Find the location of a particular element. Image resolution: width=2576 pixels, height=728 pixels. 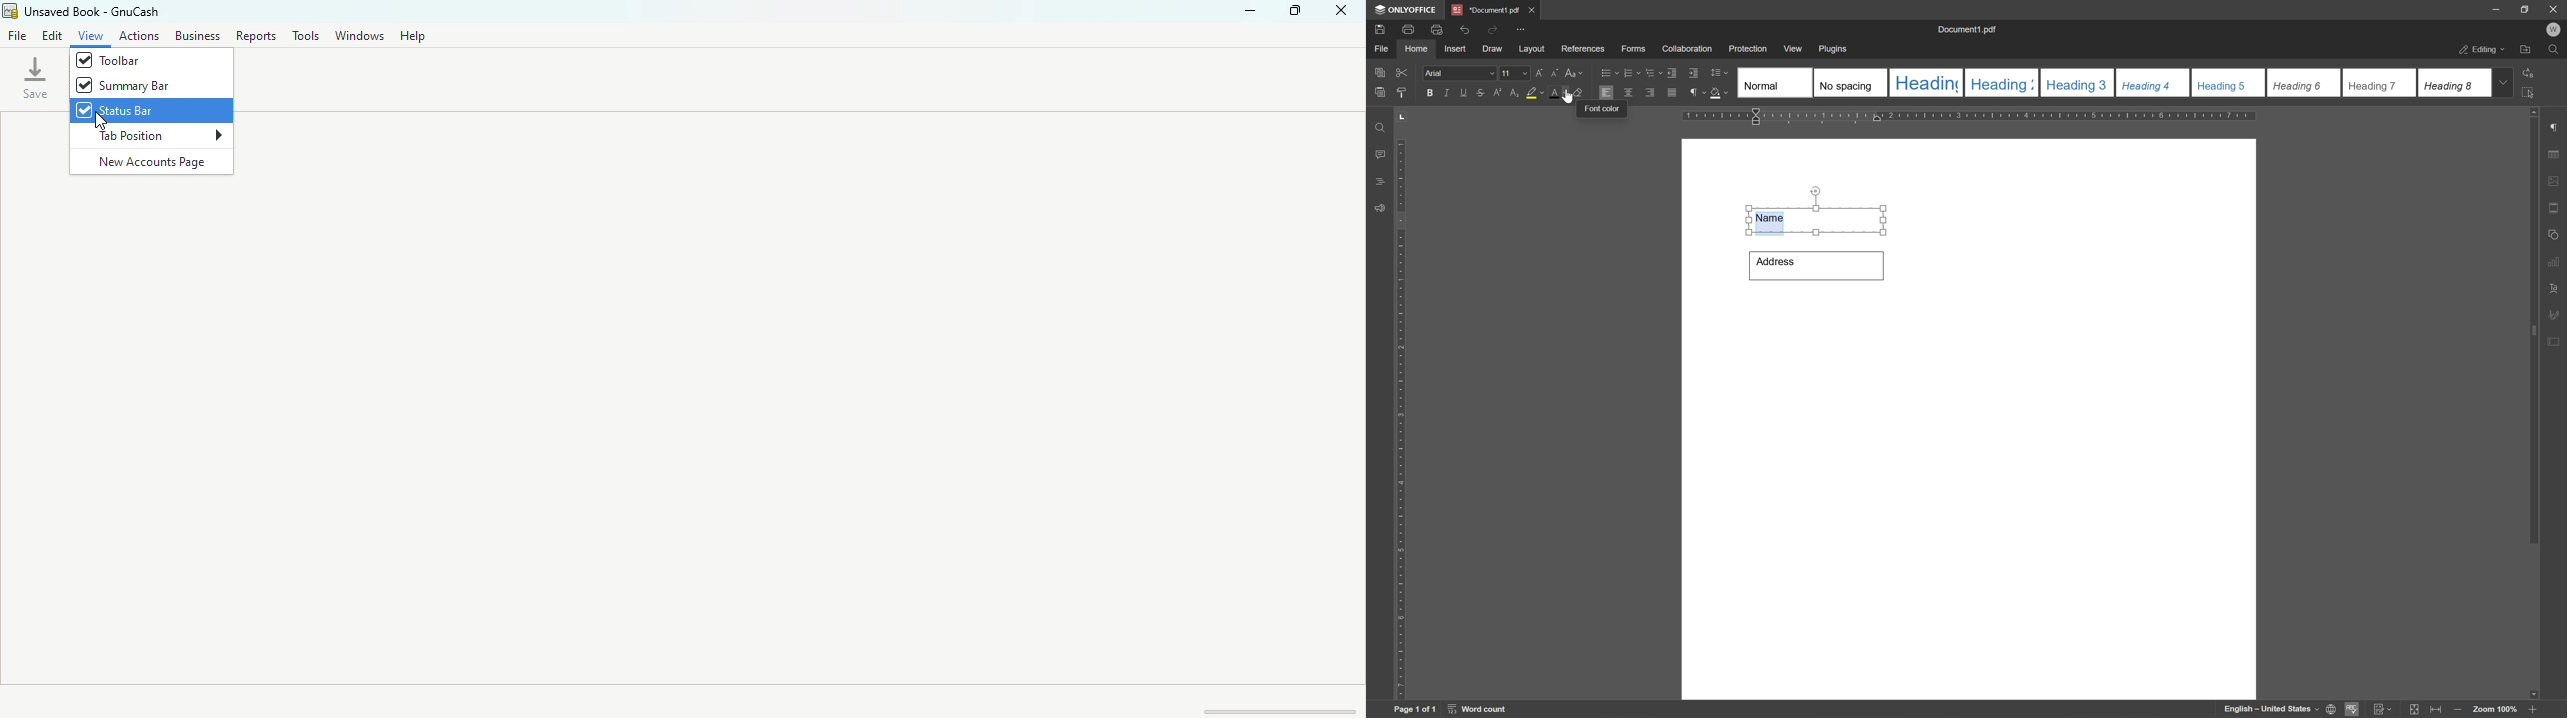

word count is located at coordinates (1475, 710).